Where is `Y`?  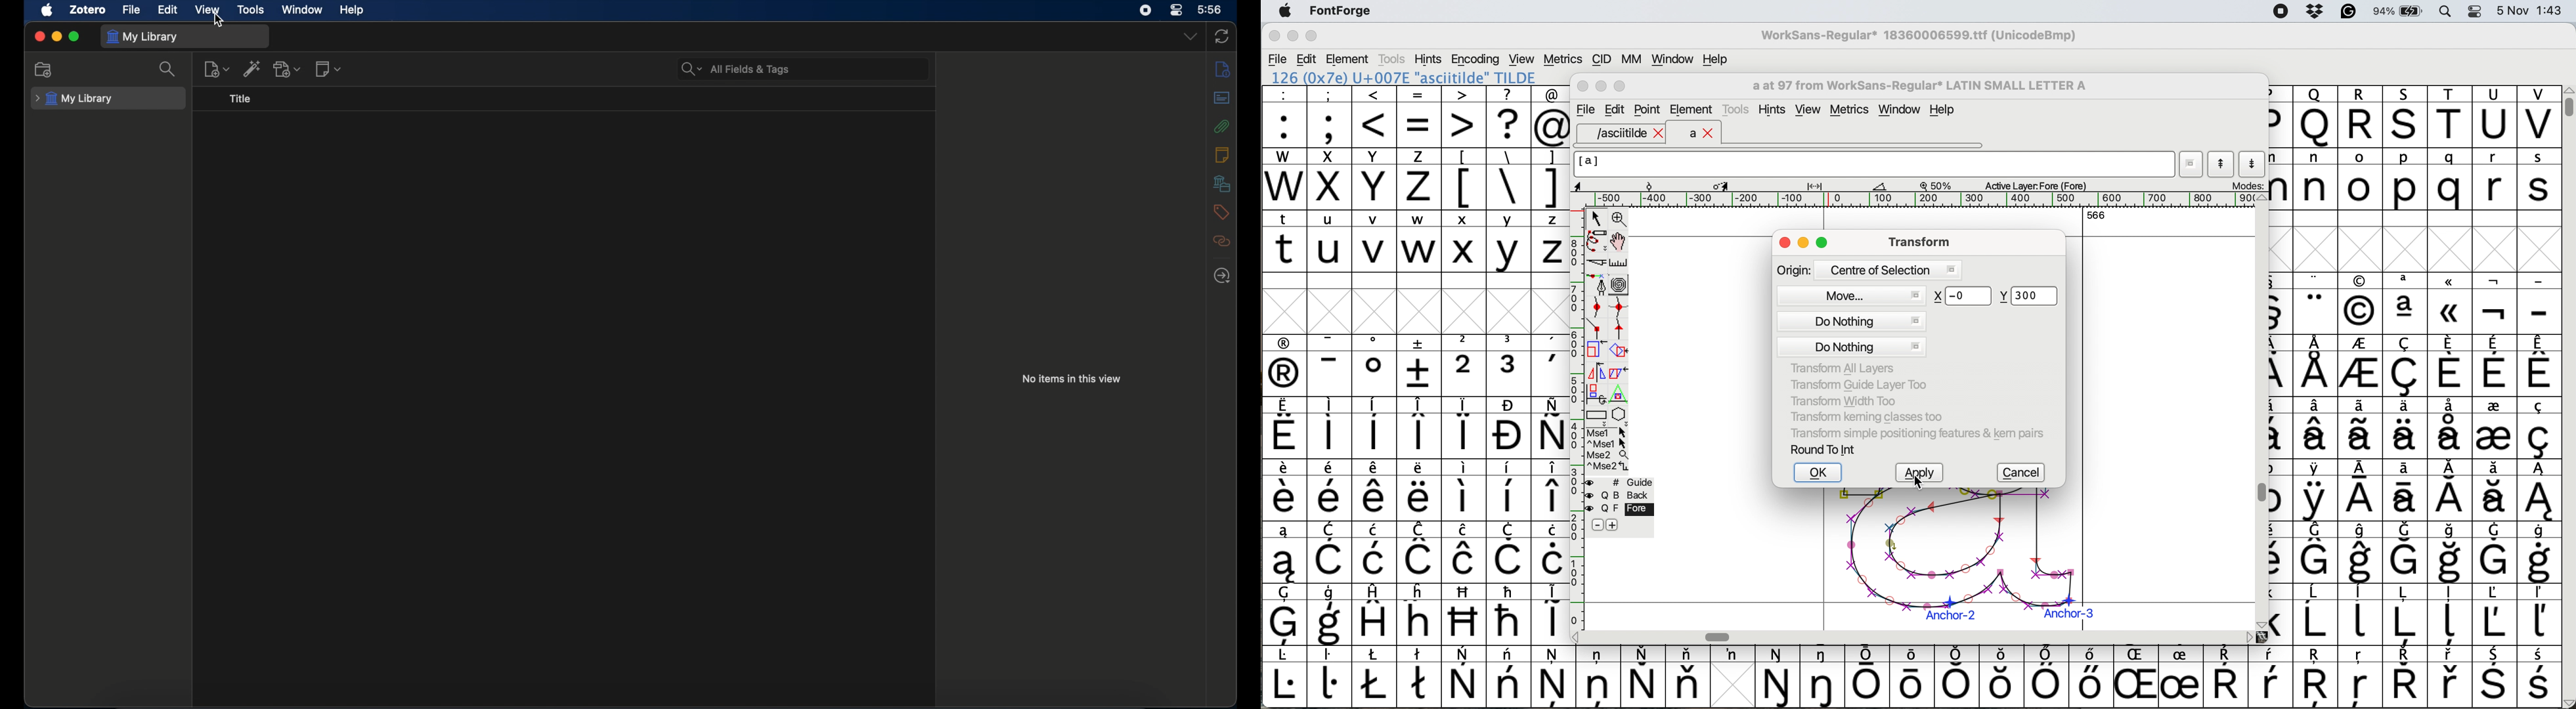
Y is located at coordinates (1376, 179).